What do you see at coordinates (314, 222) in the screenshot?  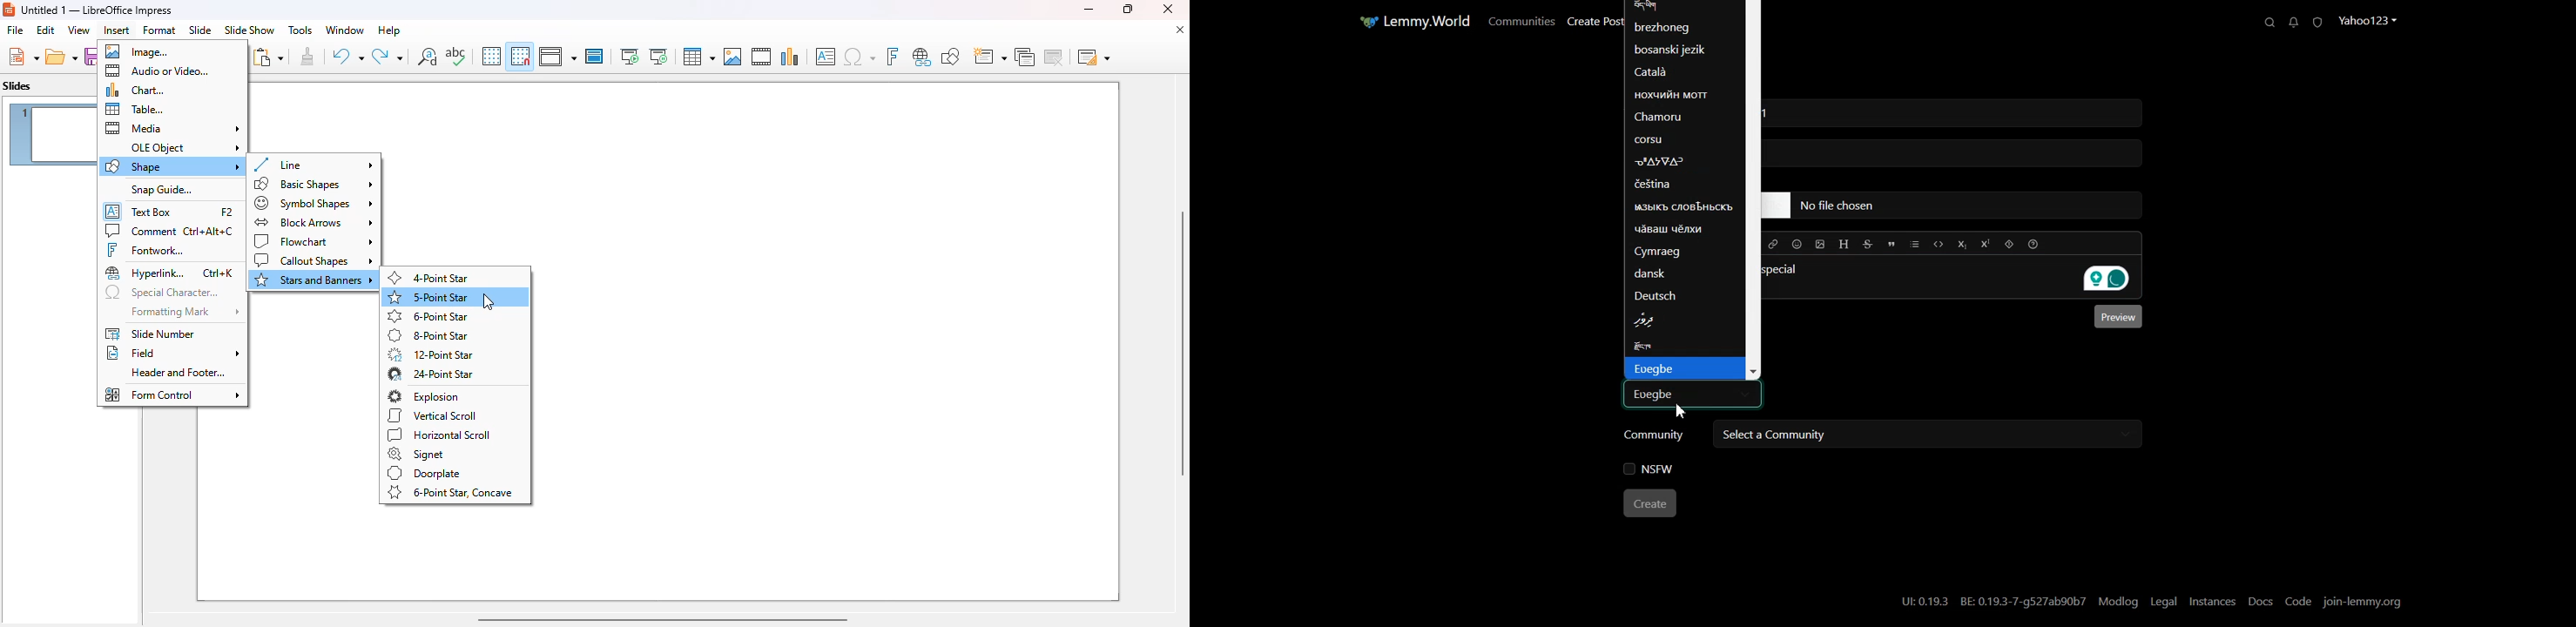 I see `block arrows` at bounding box center [314, 222].